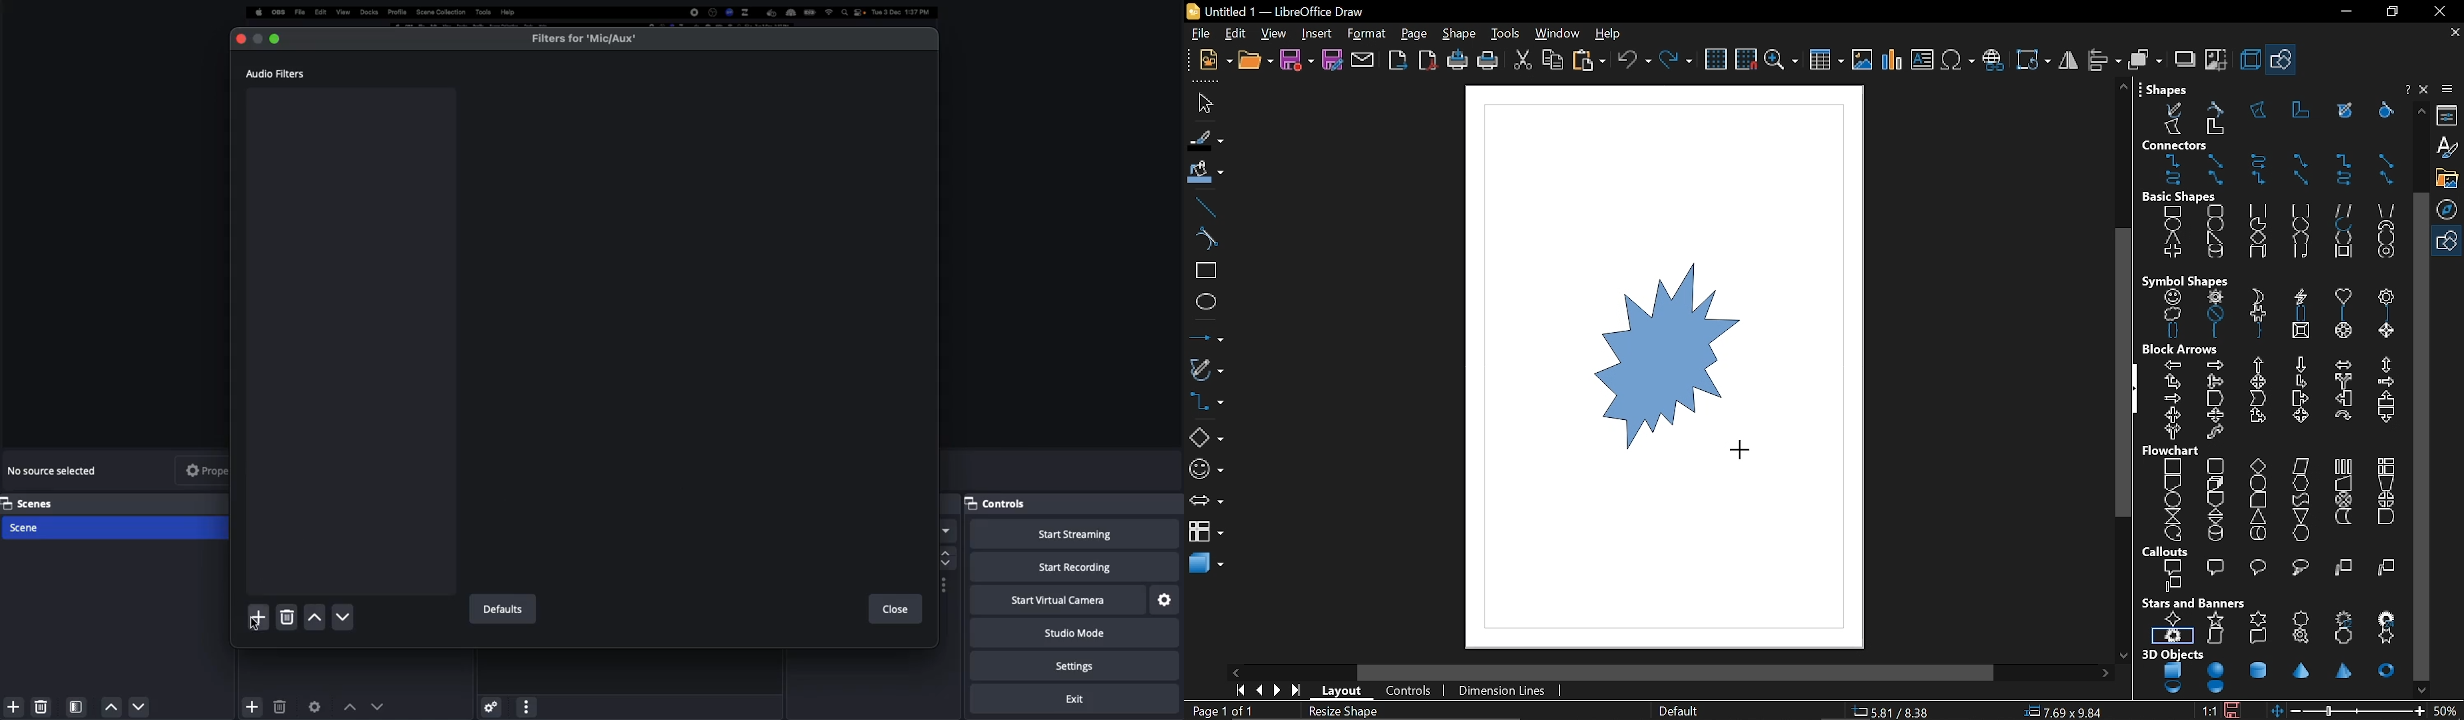  I want to click on Close, so click(895, 610).